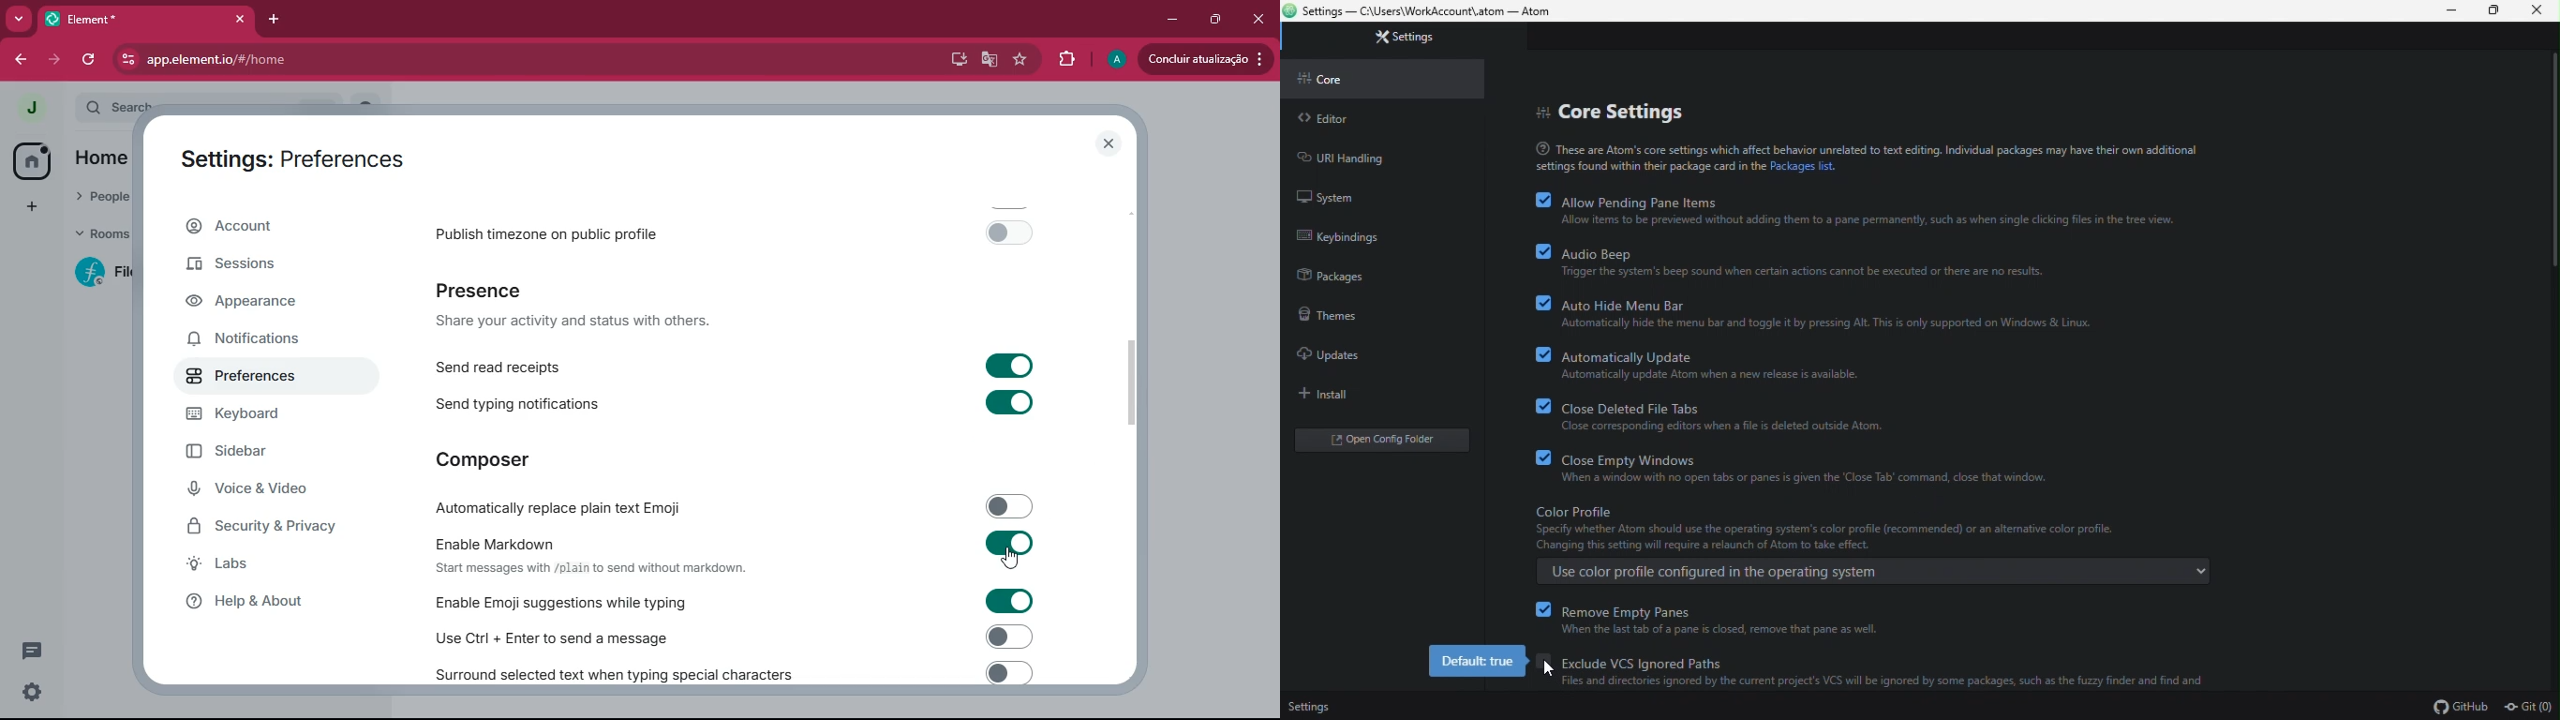 This screenshot has width=2576, height=728. I want to click on security, so click(274, 528).